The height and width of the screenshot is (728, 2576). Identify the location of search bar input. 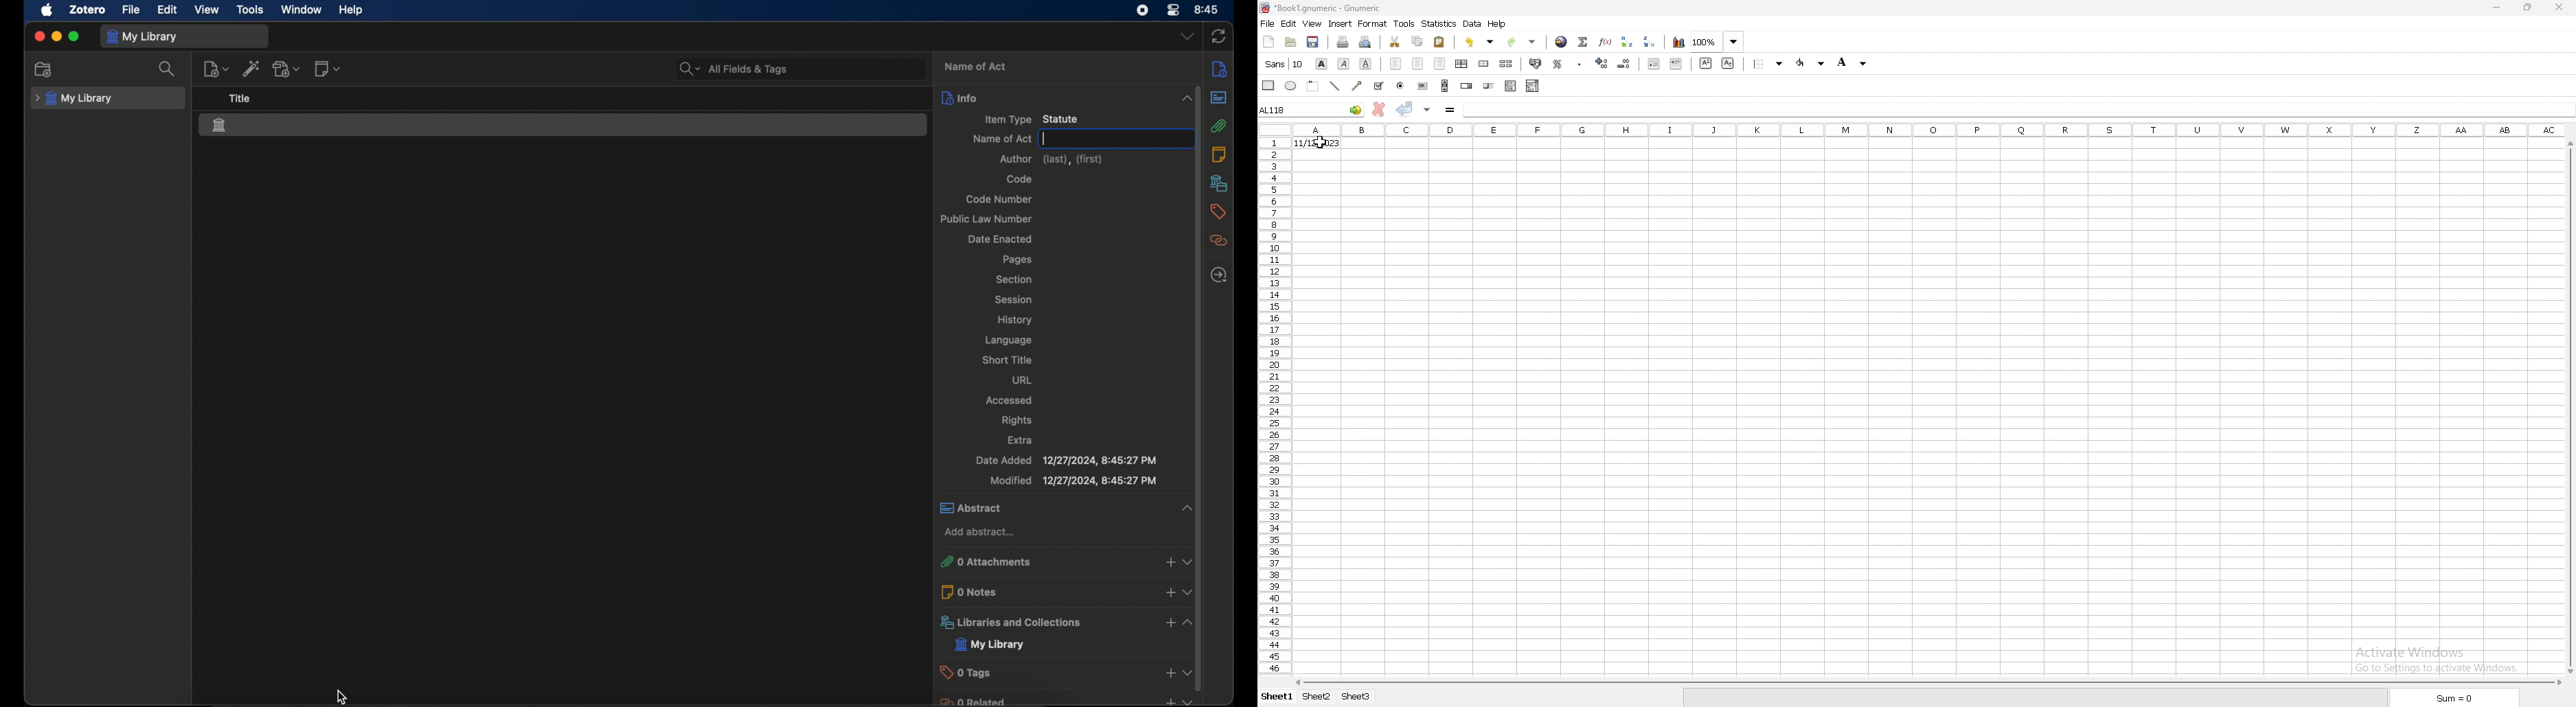
(815, 70).